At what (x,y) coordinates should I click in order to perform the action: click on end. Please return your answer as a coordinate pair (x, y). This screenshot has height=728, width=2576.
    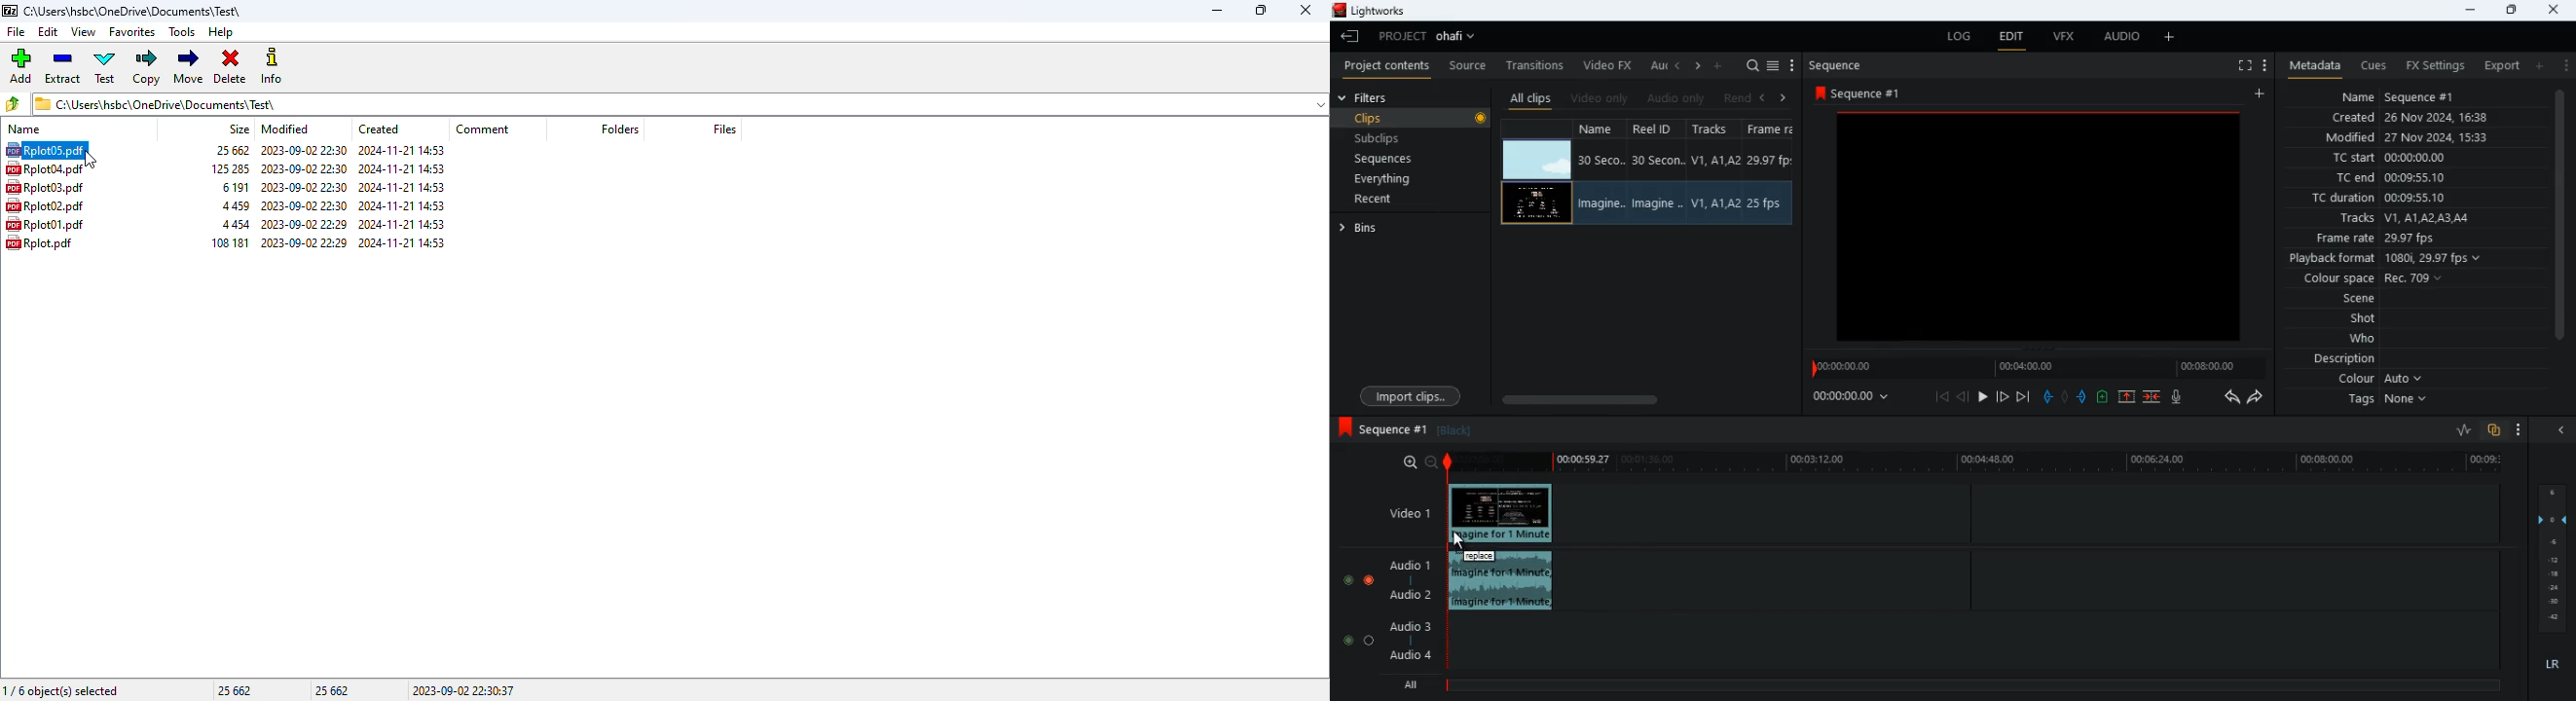
    Looking at the image, I should click on (2021, 396).